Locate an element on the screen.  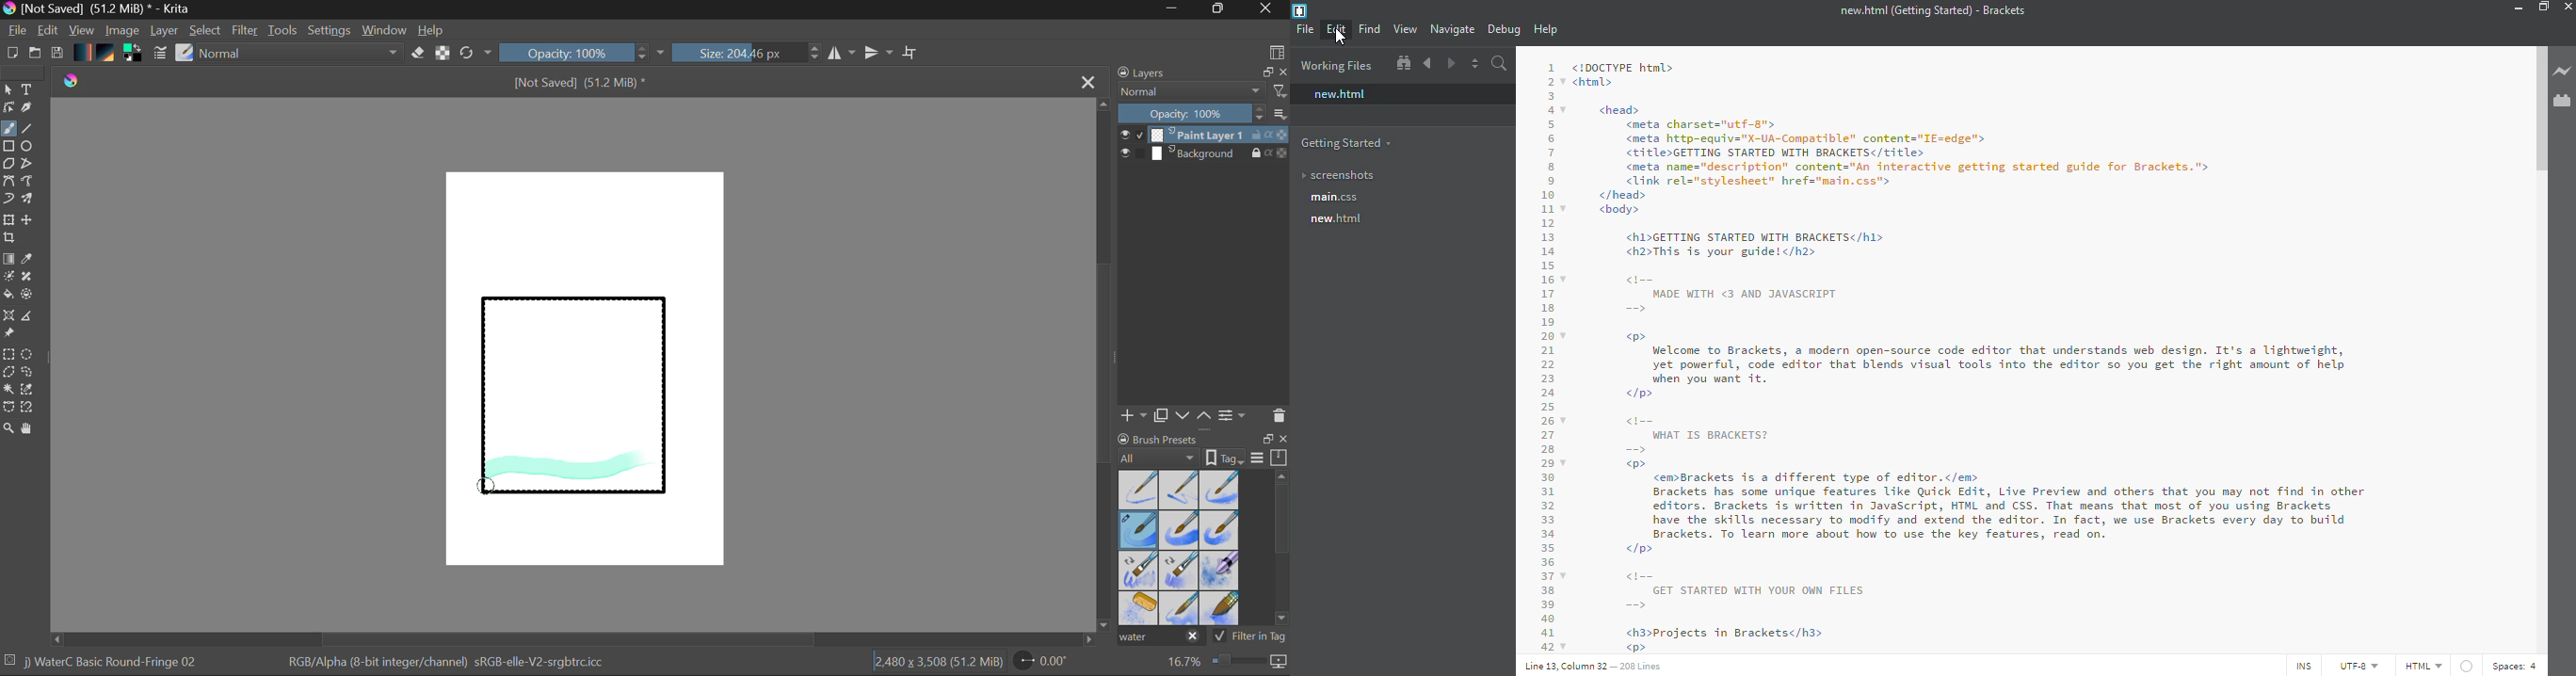
Window Title is located at coordinates (98, 9).